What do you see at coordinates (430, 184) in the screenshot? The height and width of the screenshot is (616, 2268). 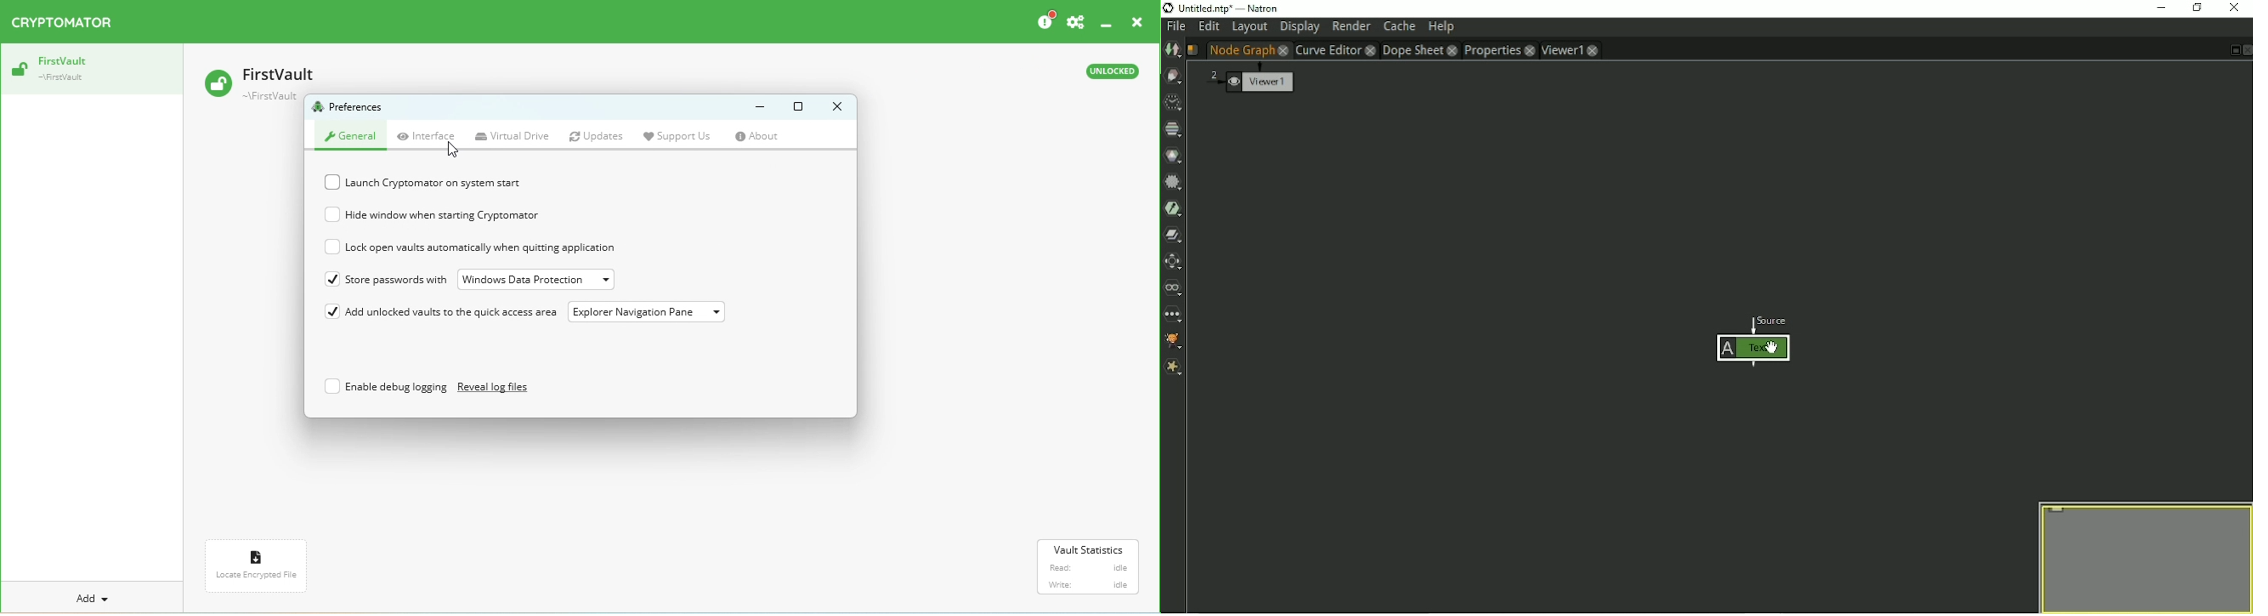 I see `Launch cryptomator on system start` at bounding box center [430, 184].